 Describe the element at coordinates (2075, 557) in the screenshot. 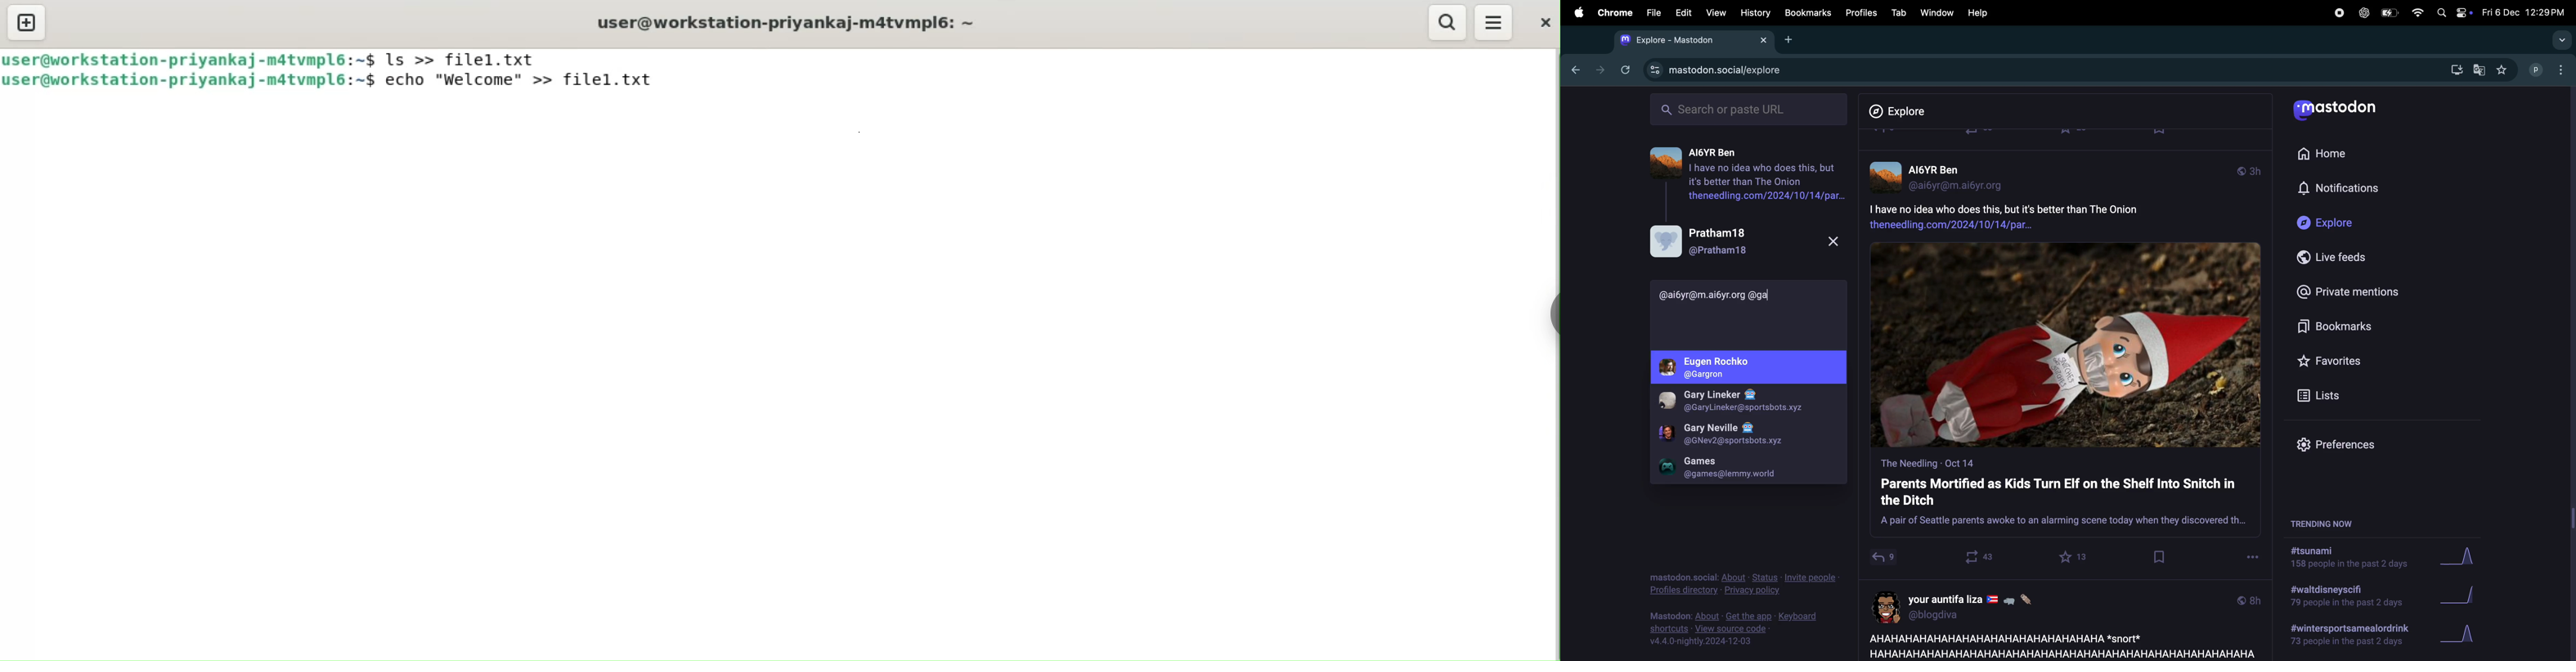

I see `favourite` at that location.